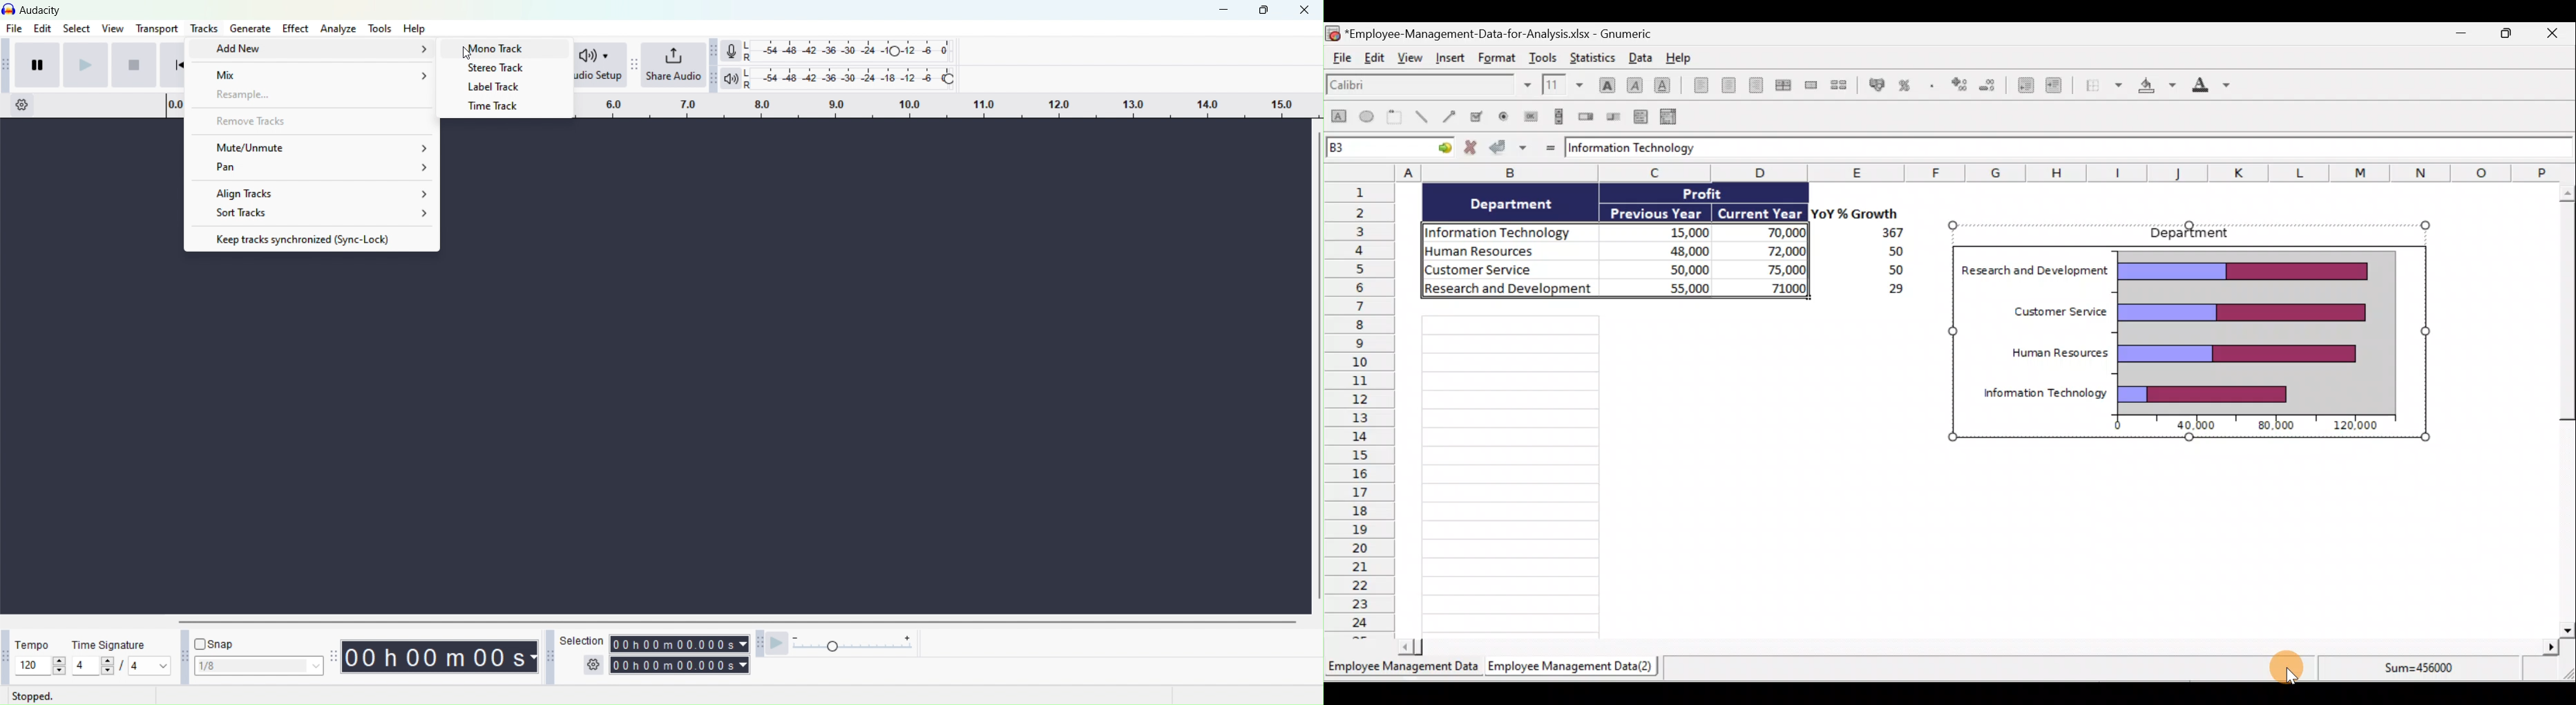  Describe the element at coordinates (28, 666) in the screenshot. I see `edit/current tempo` at that location.